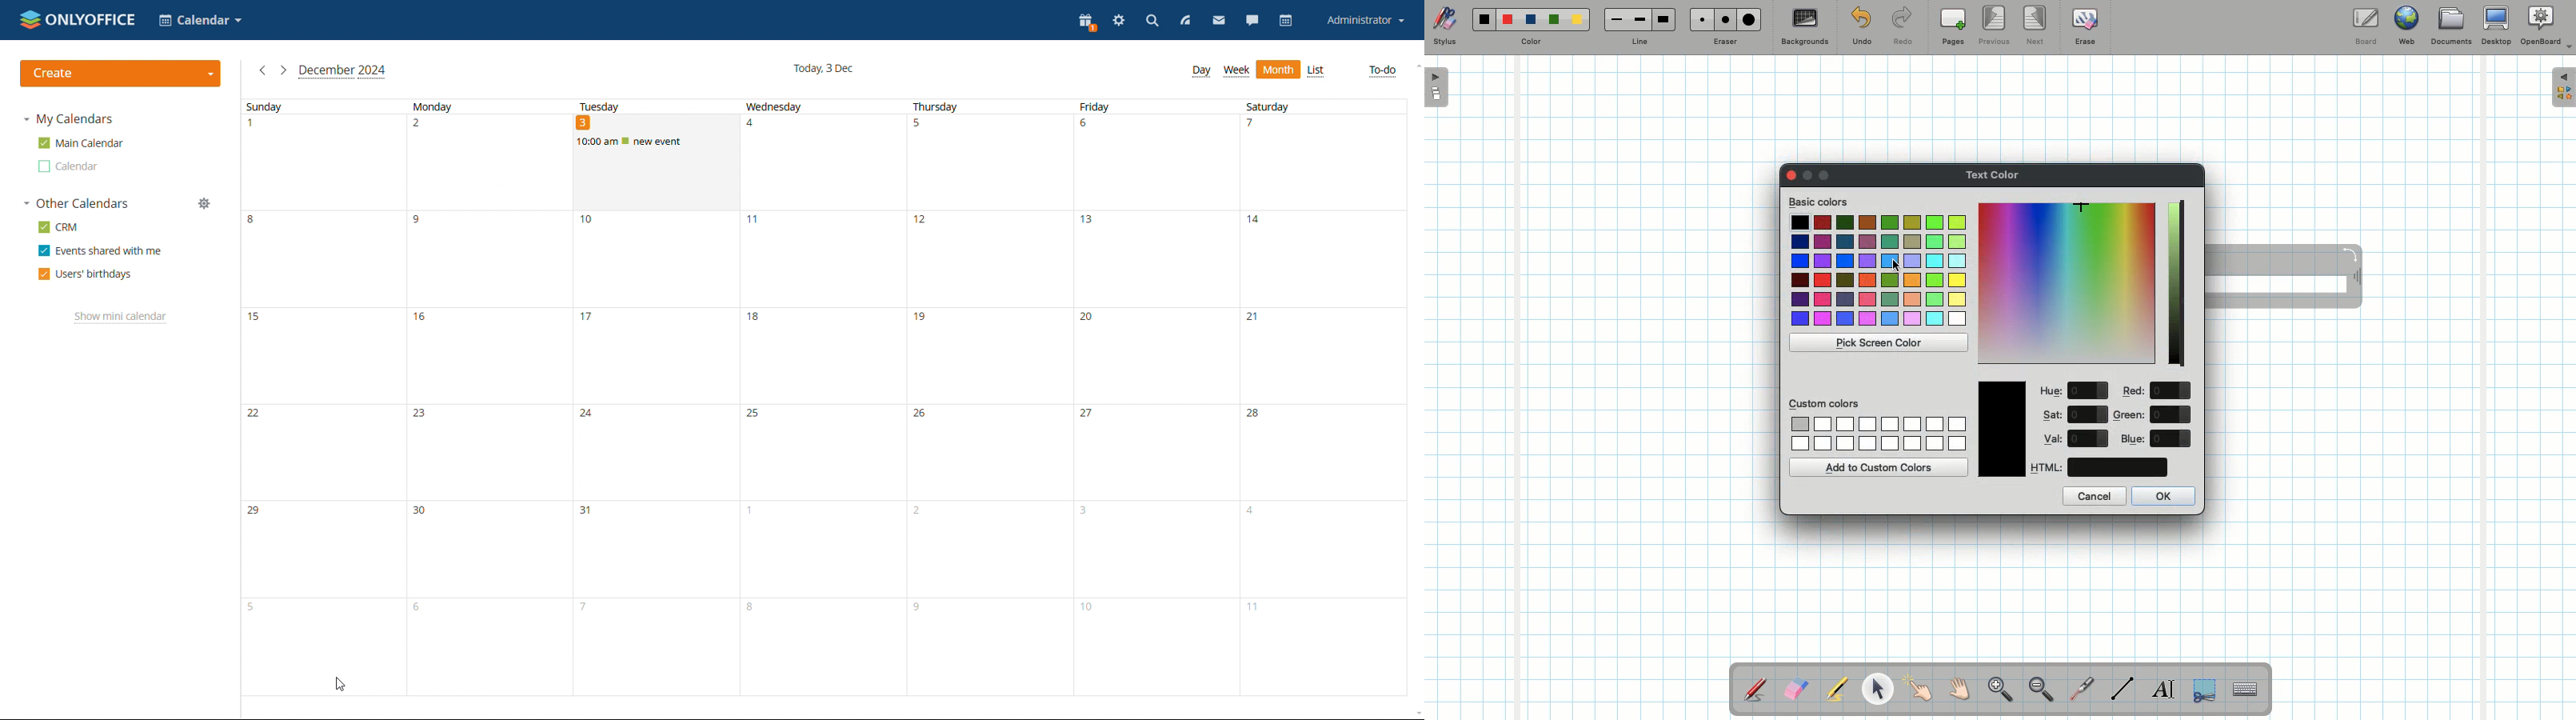 This screenshot has height=728, width=2576. Describe the element at coordinates (1877, 689) in the screenshot. I see `Pointer` at that location.